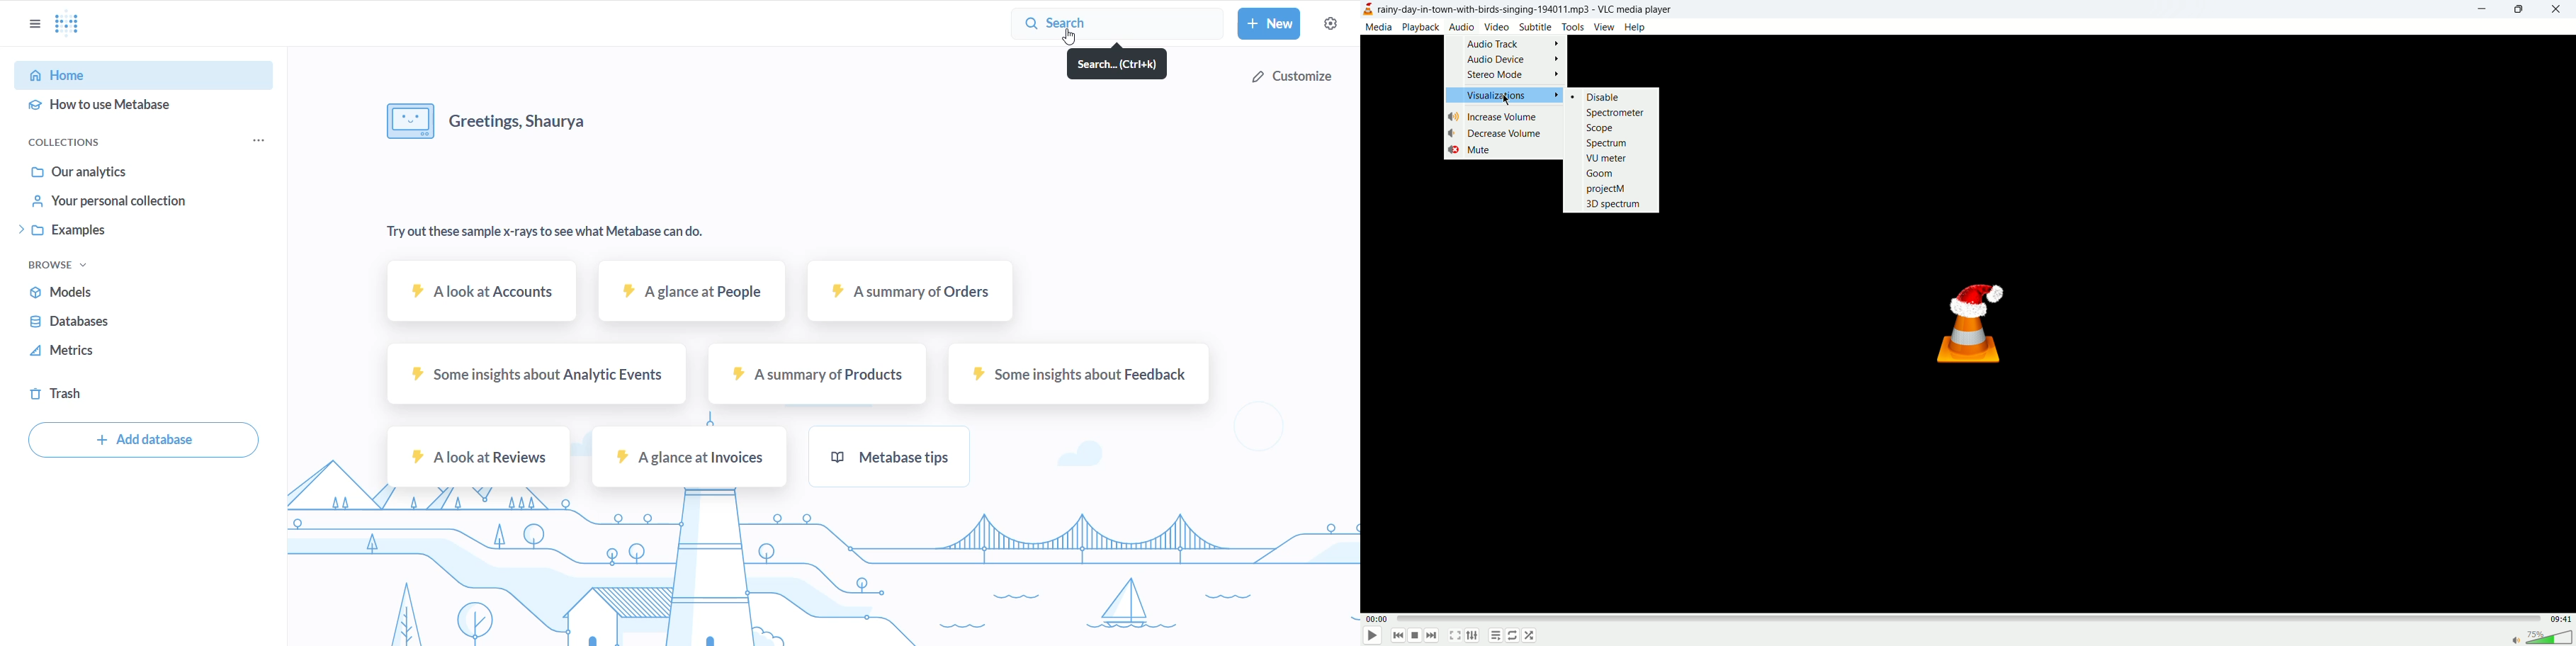  What do you see at coordinates (86, 322) in the screenshot?
I see `databases` at bounding box center [86, 322].